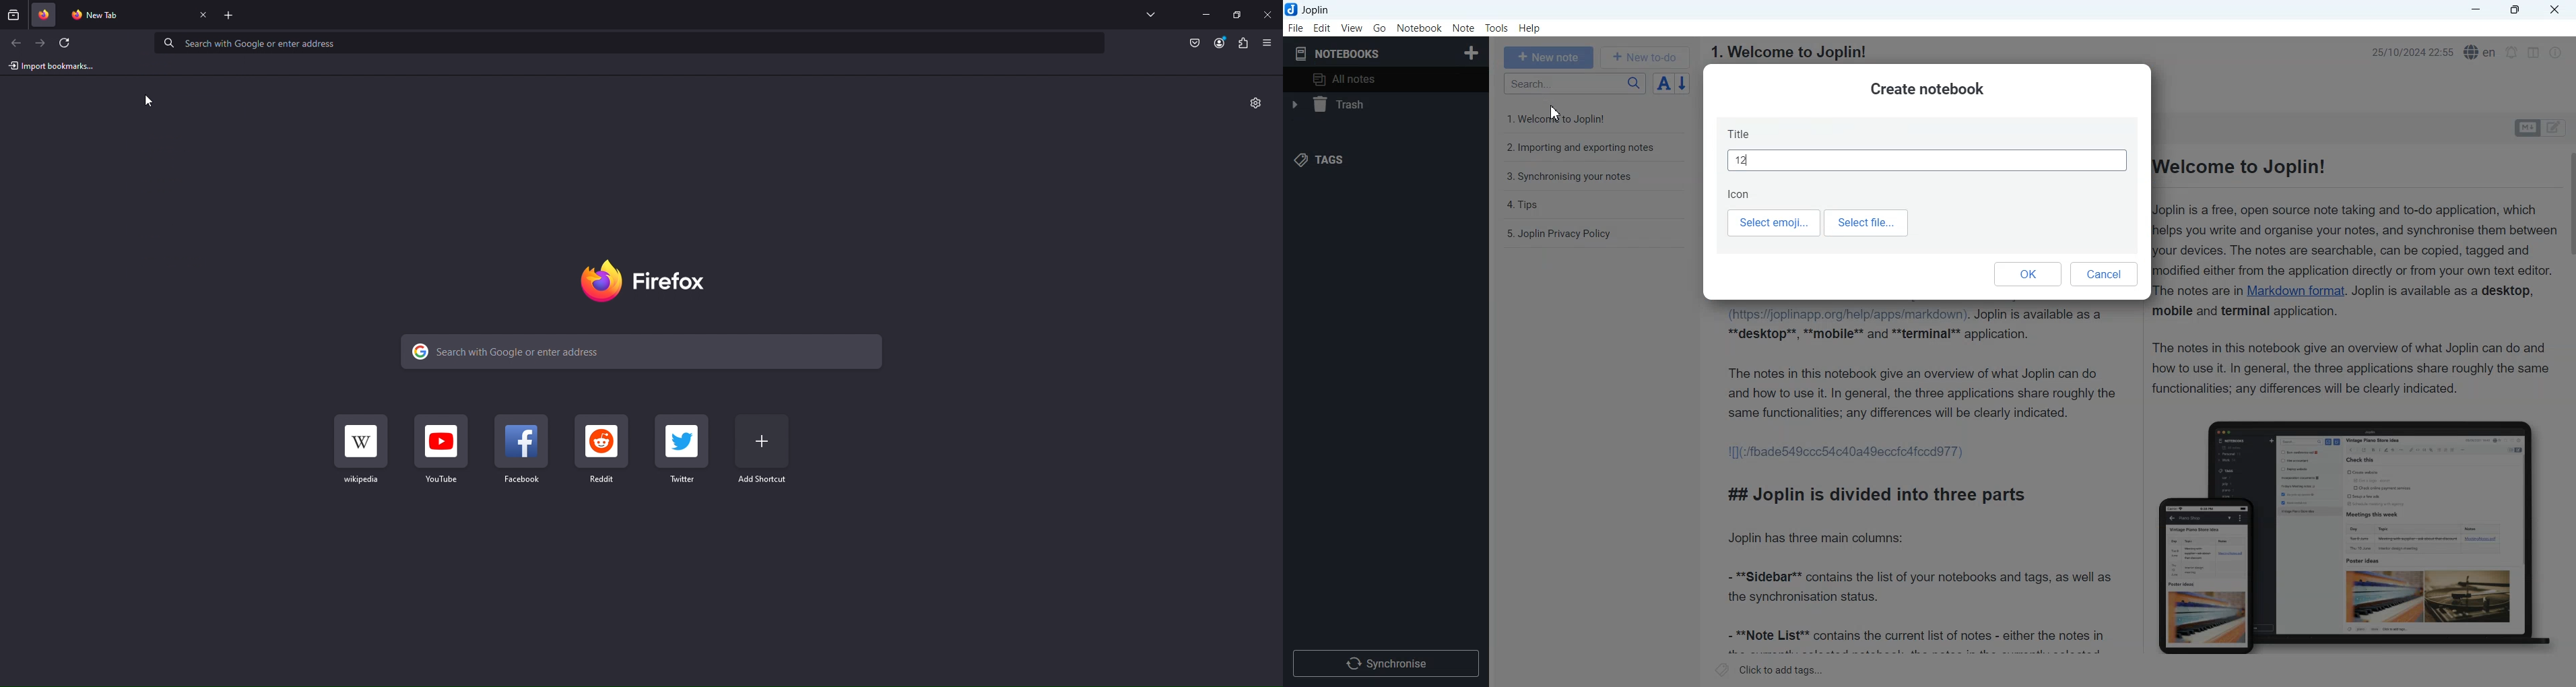  I want to click on Notebook, so click(1420, 28).